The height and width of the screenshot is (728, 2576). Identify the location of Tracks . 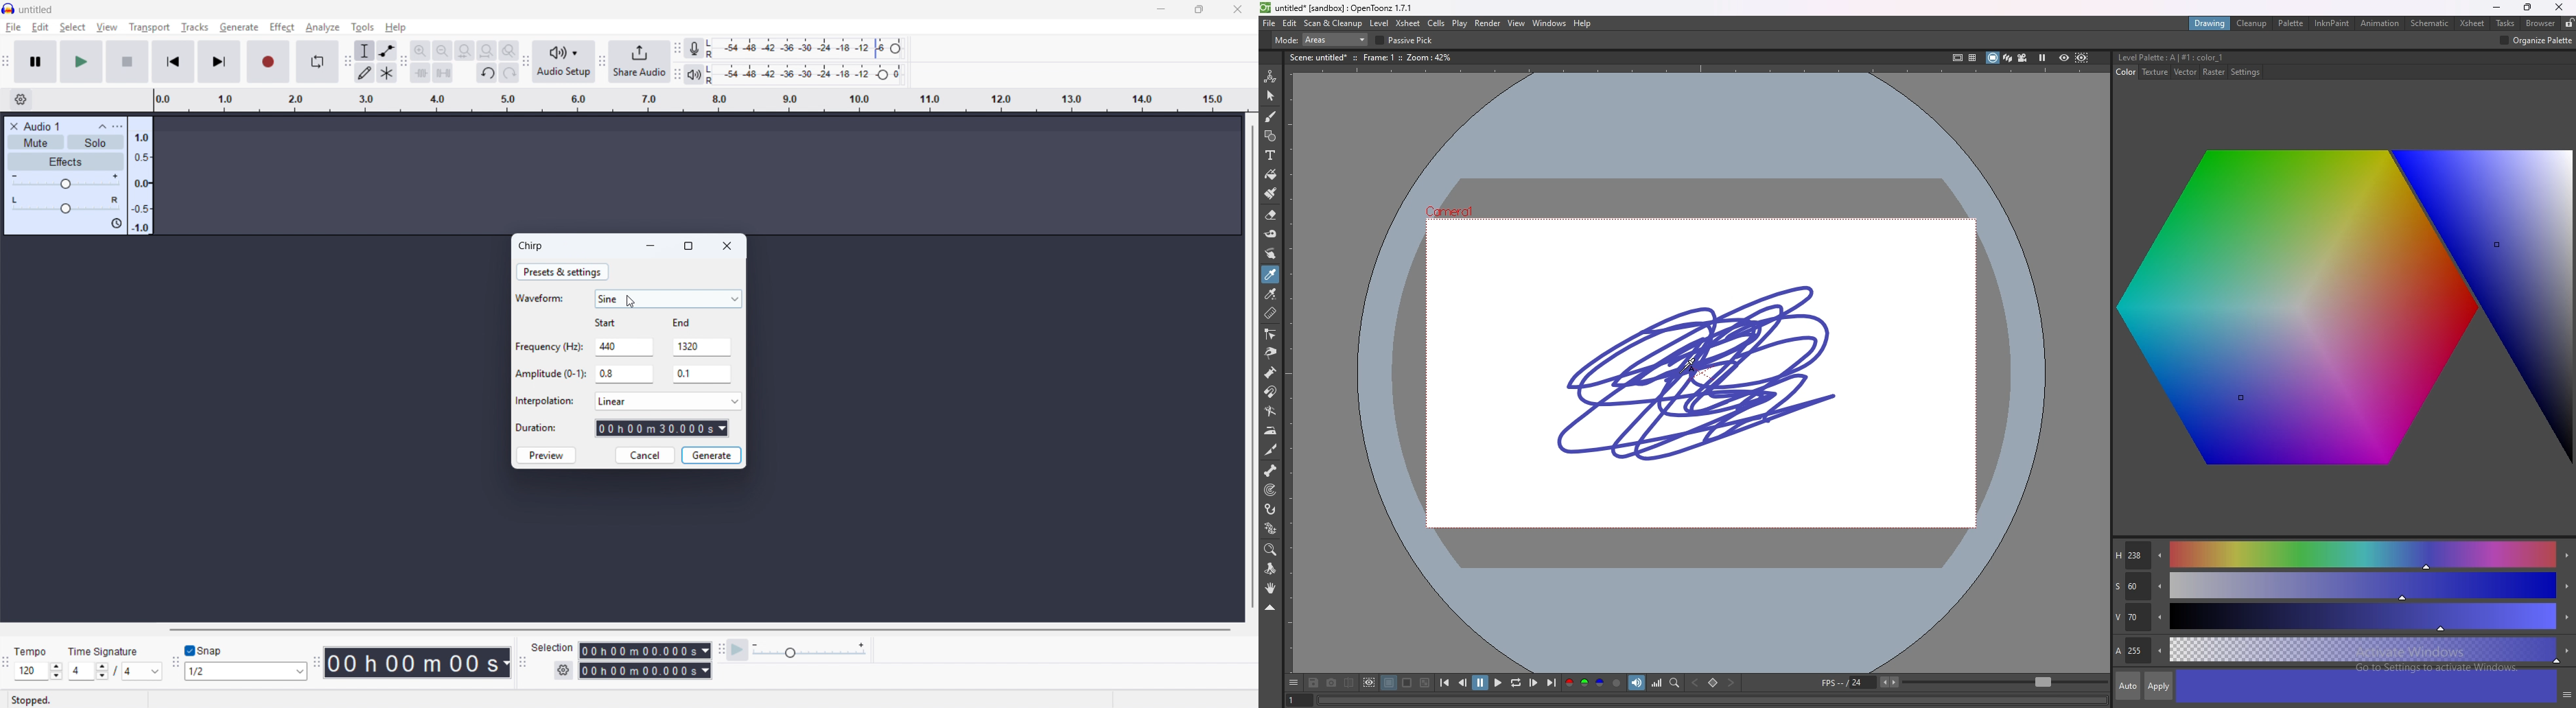
(194, 27).